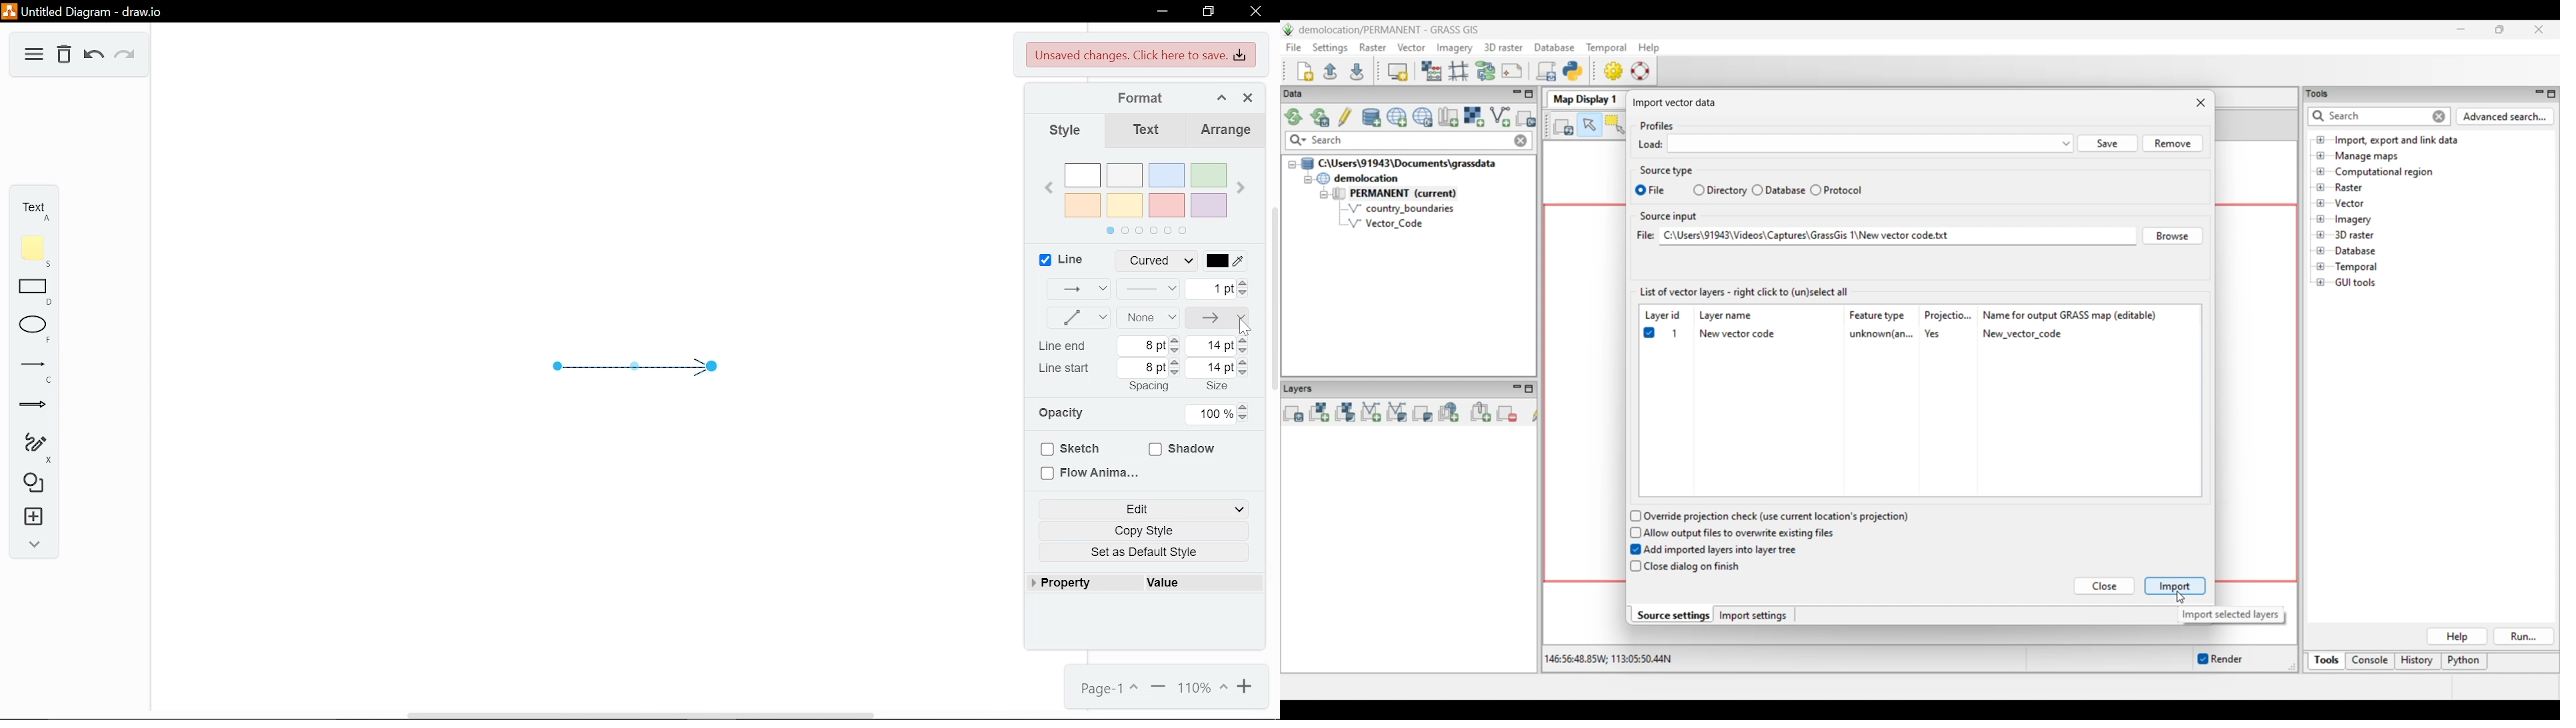  What do you see at coordinates (1142, 552) in the screenshot?
I see `Set as default style` at bounding box center [1142, 552].